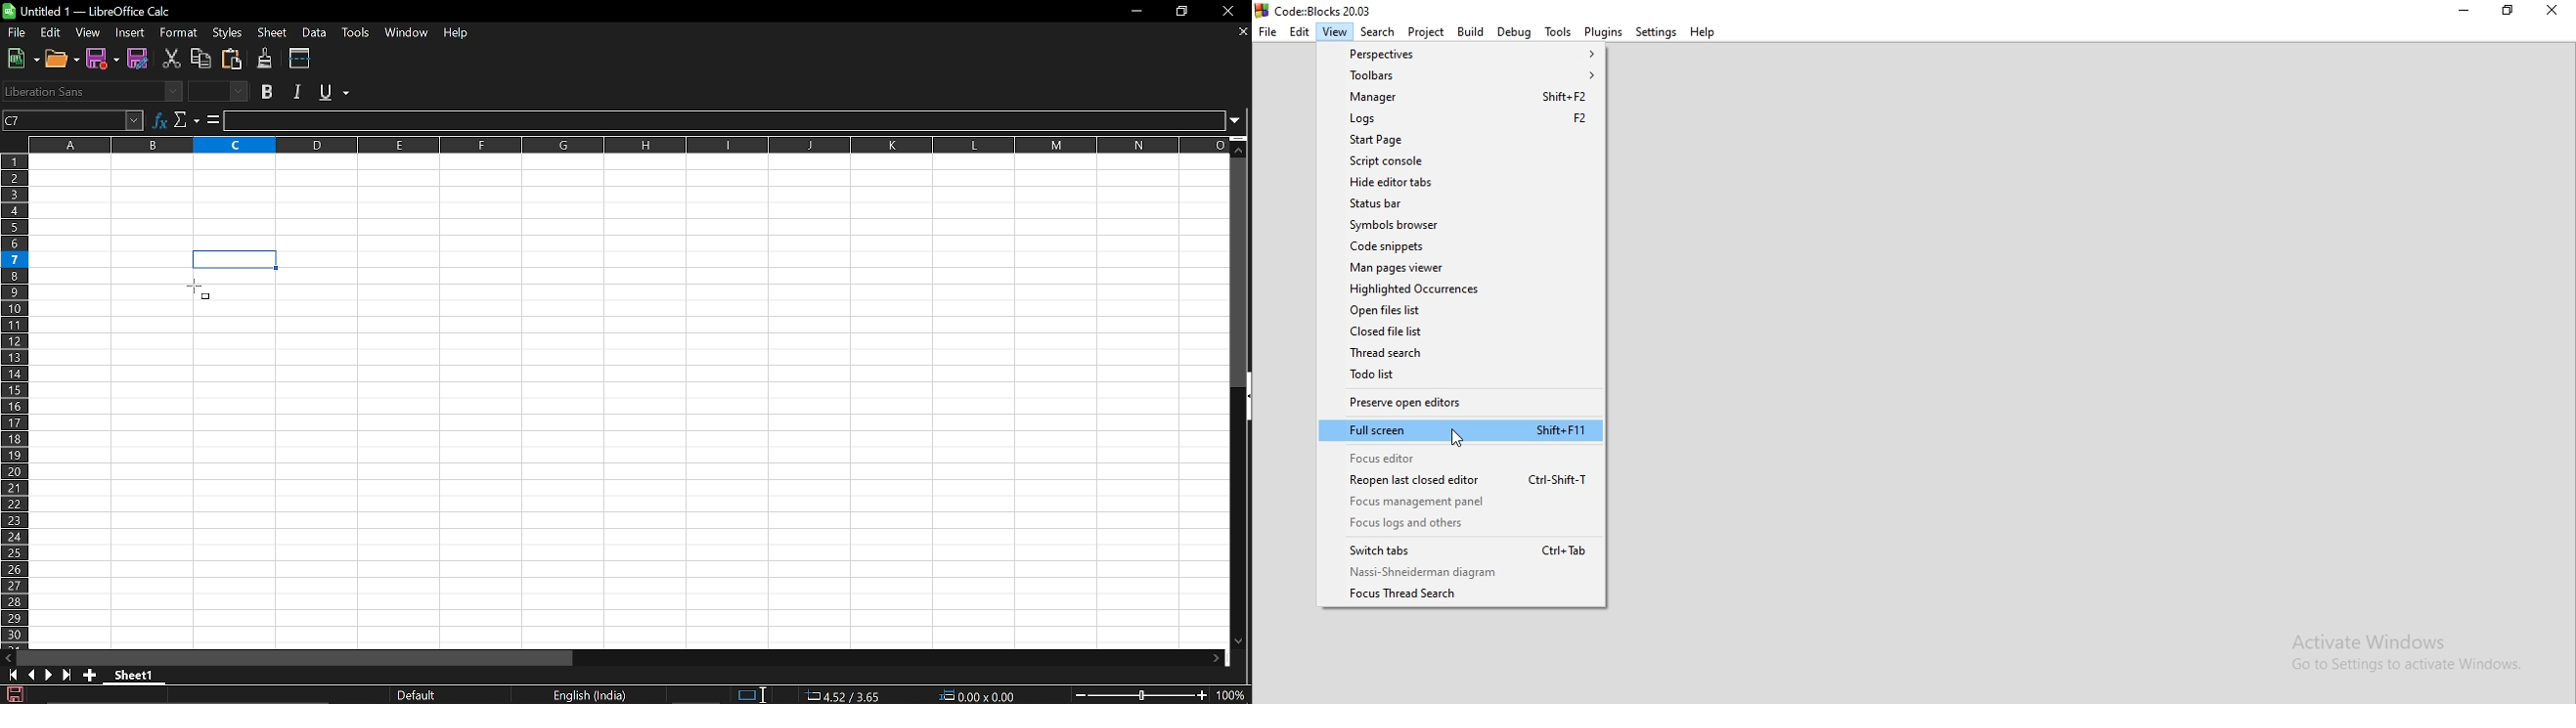 This screenshot has width=2576, height=728. I want to click on Close , so click(1232, 11).